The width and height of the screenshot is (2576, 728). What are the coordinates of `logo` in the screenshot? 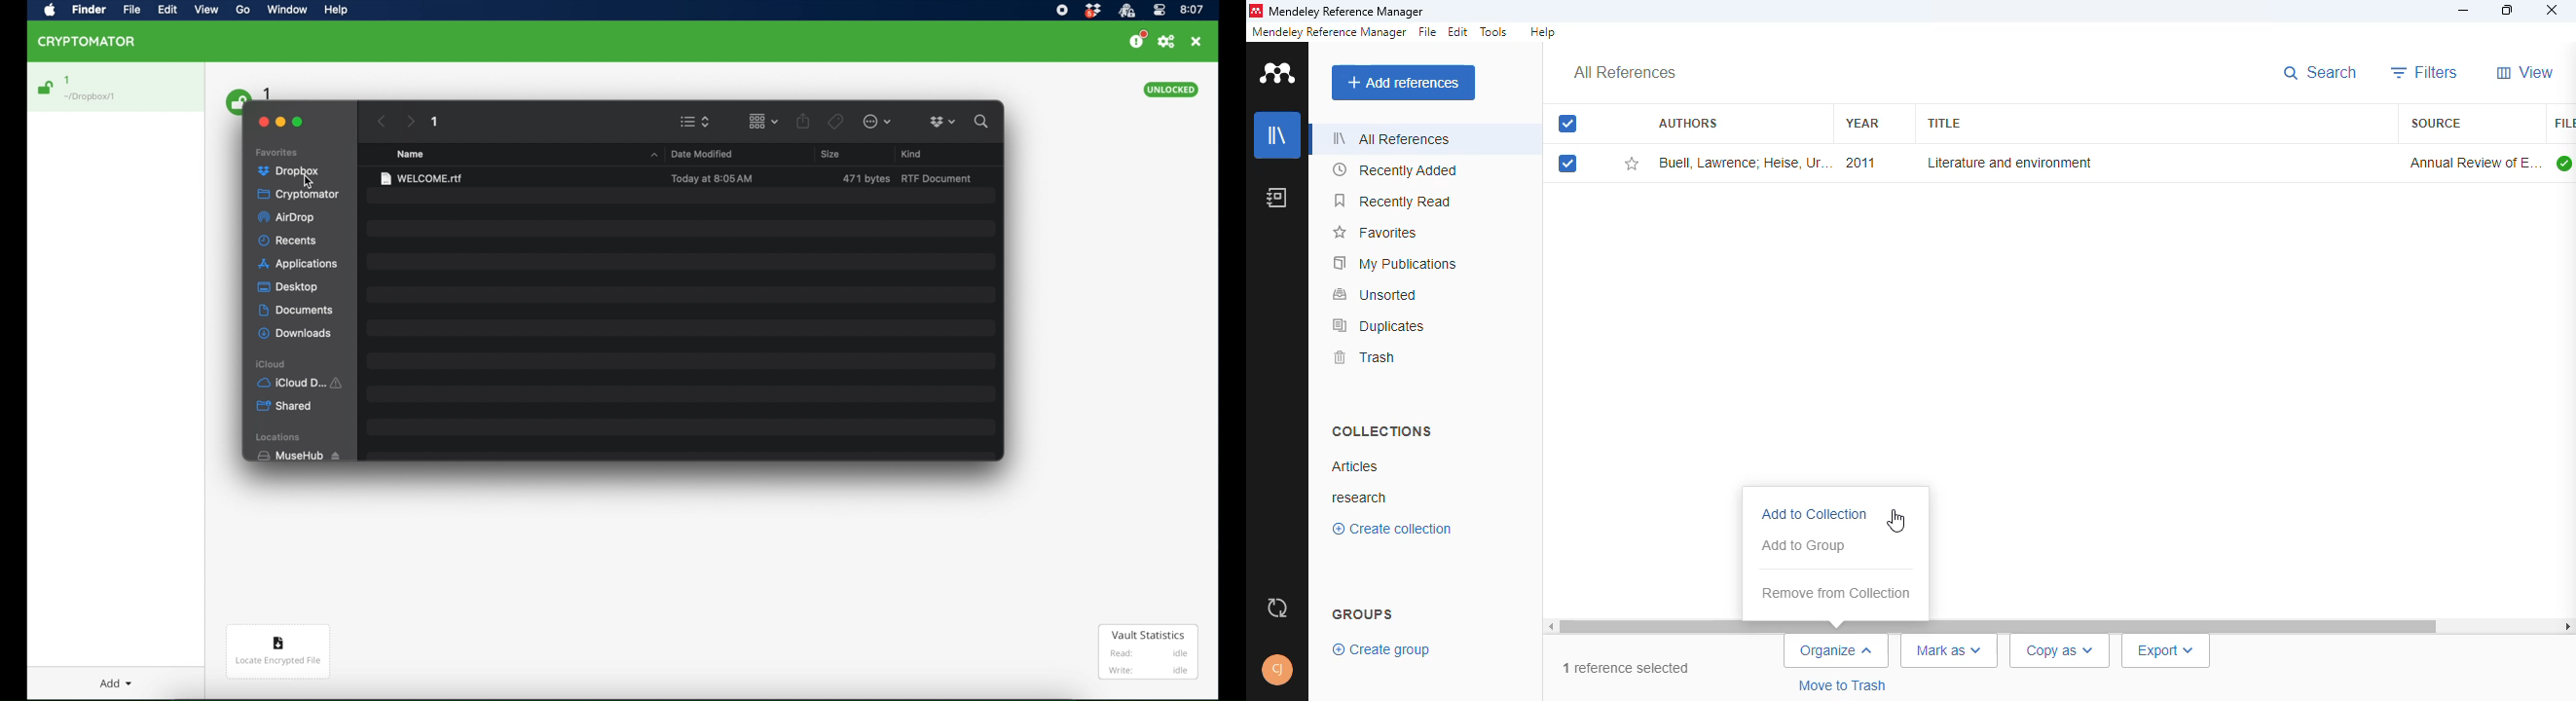 It's located at (1278, 73).